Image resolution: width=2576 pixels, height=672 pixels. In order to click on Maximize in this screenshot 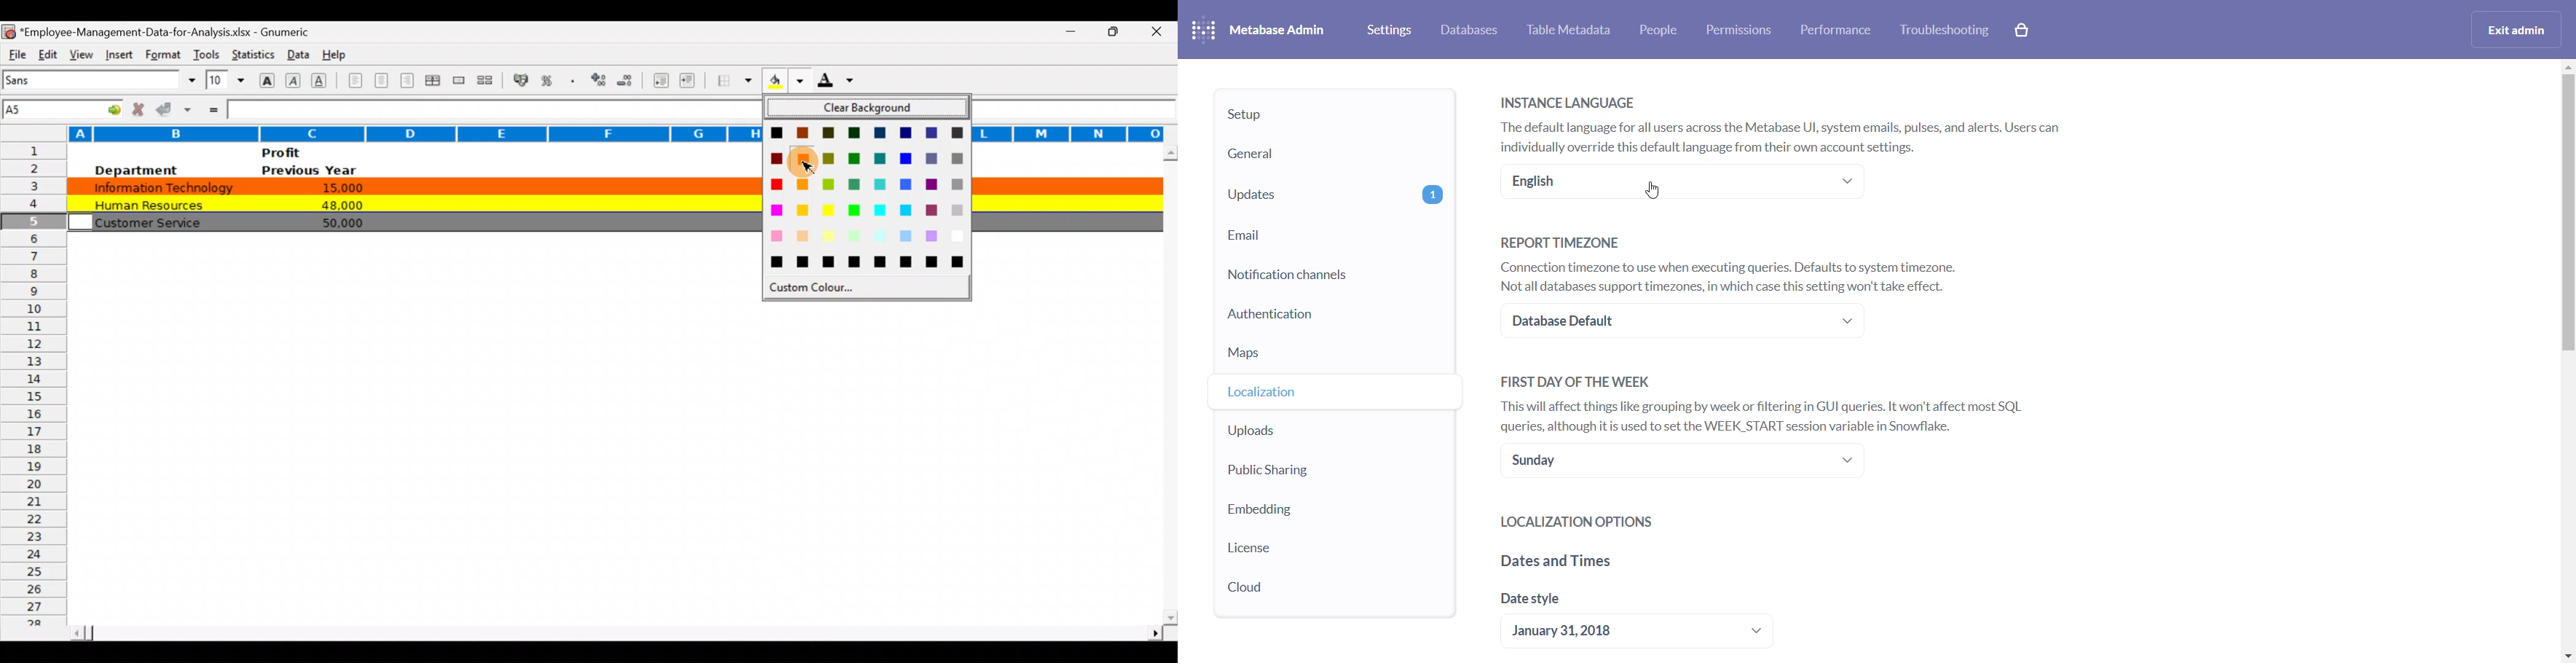, I will do `click(1119, 30)`.